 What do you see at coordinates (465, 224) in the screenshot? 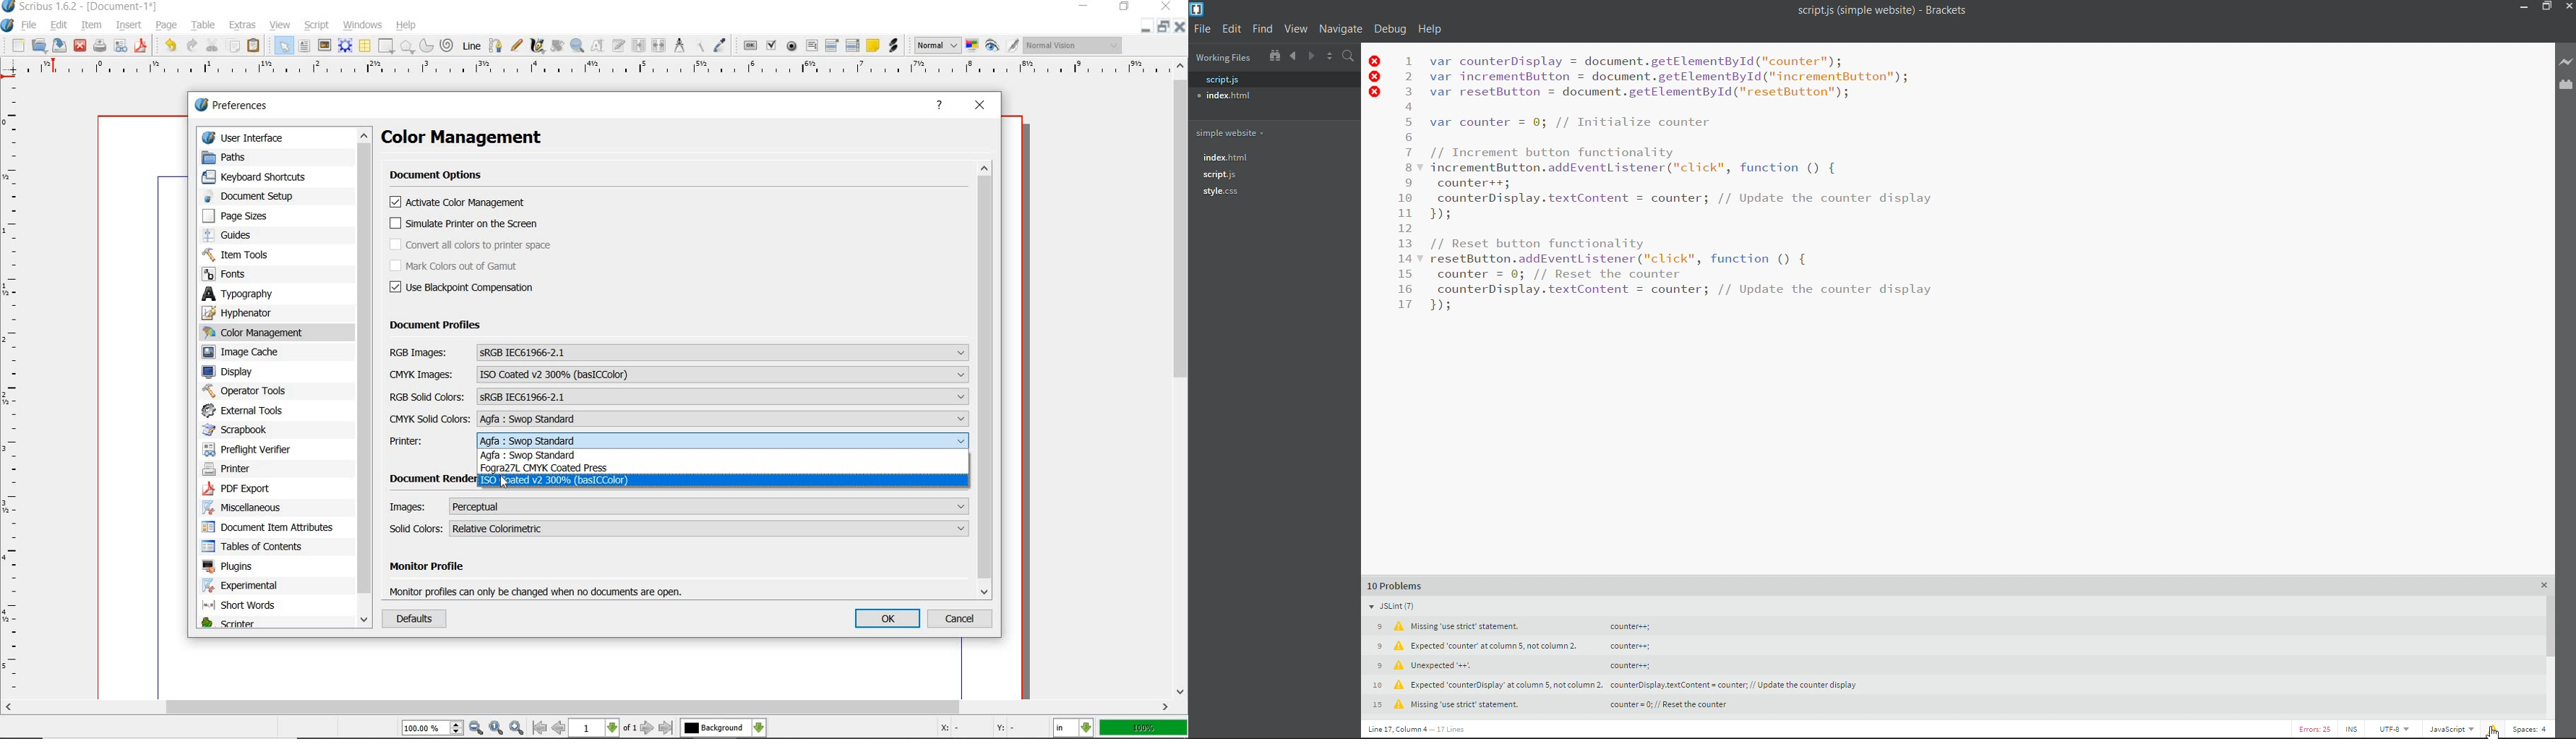
I see `simulate printer on the screen` at bounding box center [465, 224].